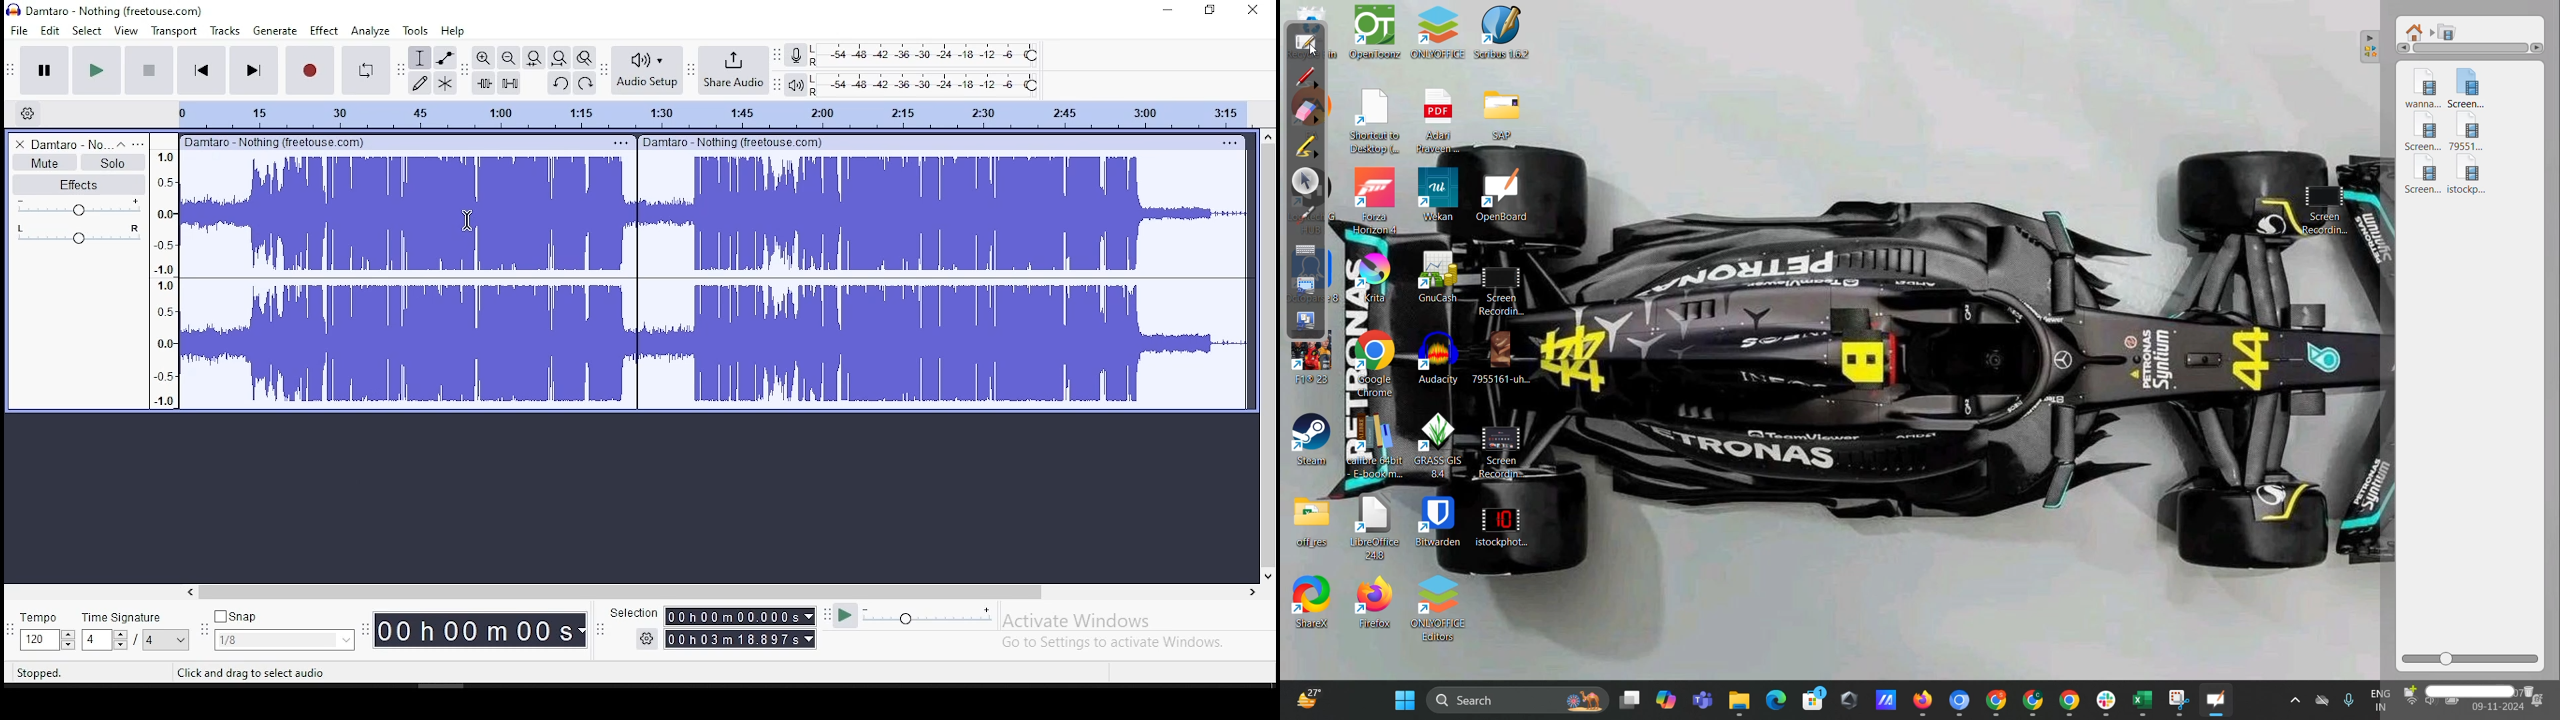  Describe the element at coordinates (284, 641) in the screenshot. I see `snap` at that location.